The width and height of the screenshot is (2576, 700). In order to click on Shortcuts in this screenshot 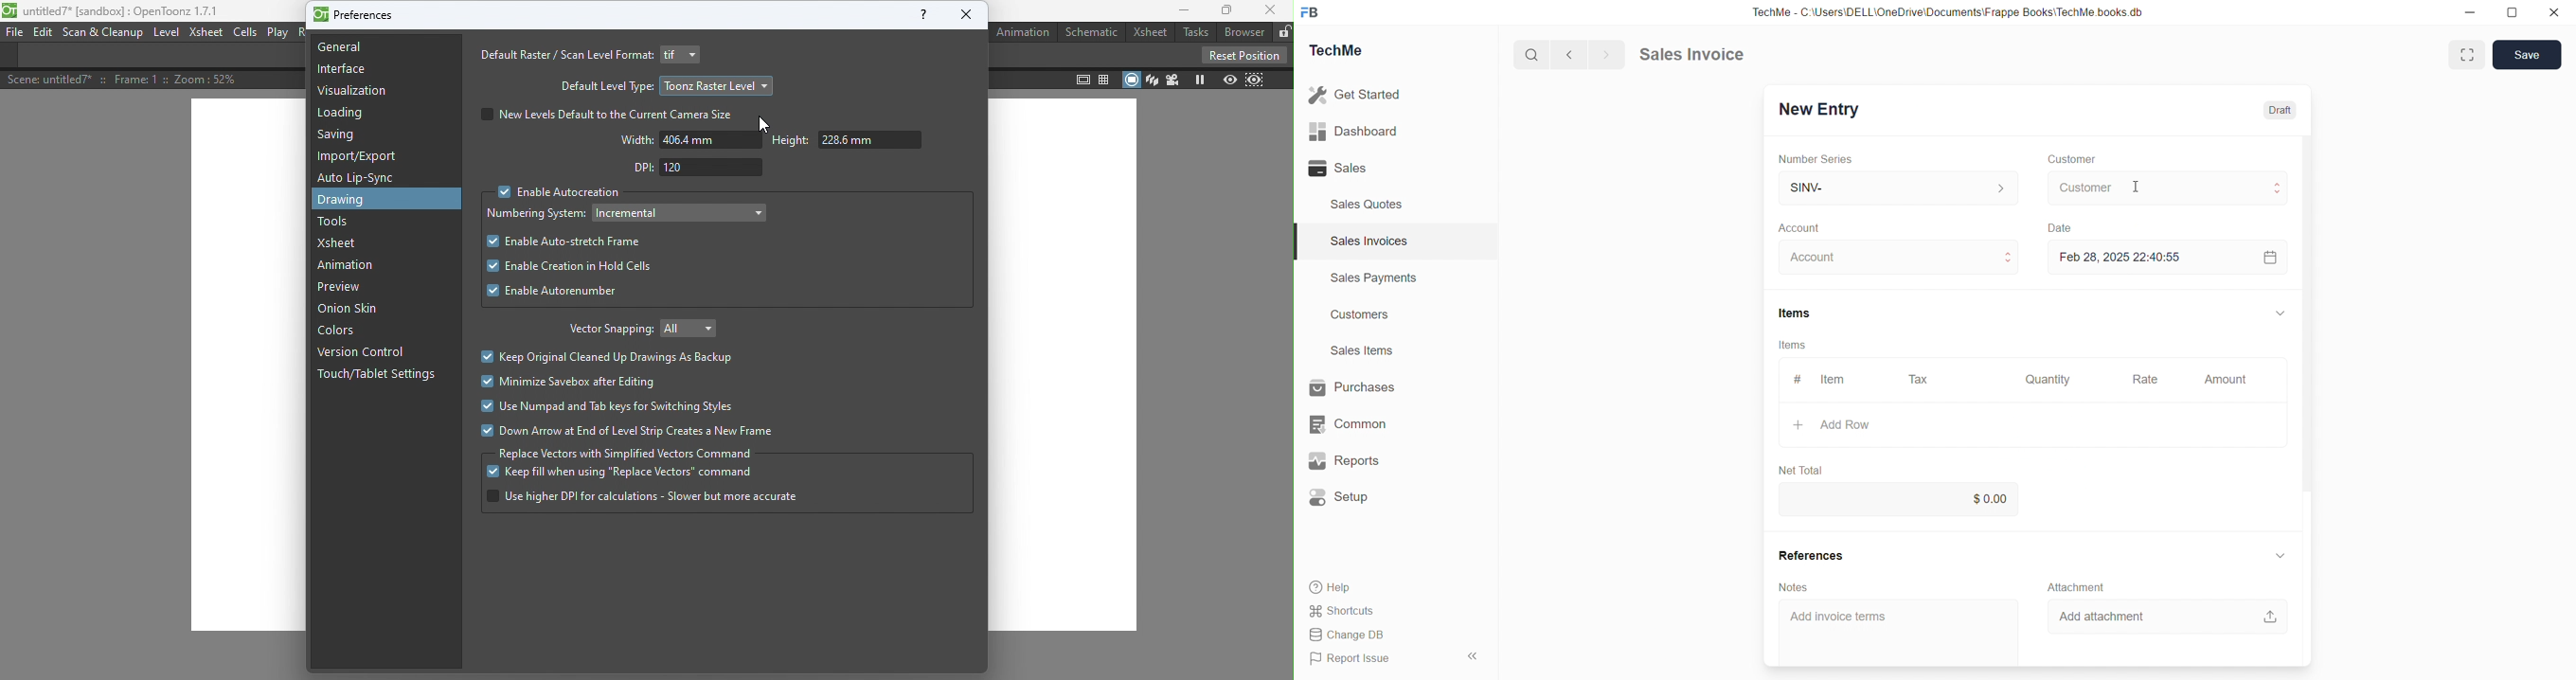, I will do `click(1344, 611)`.